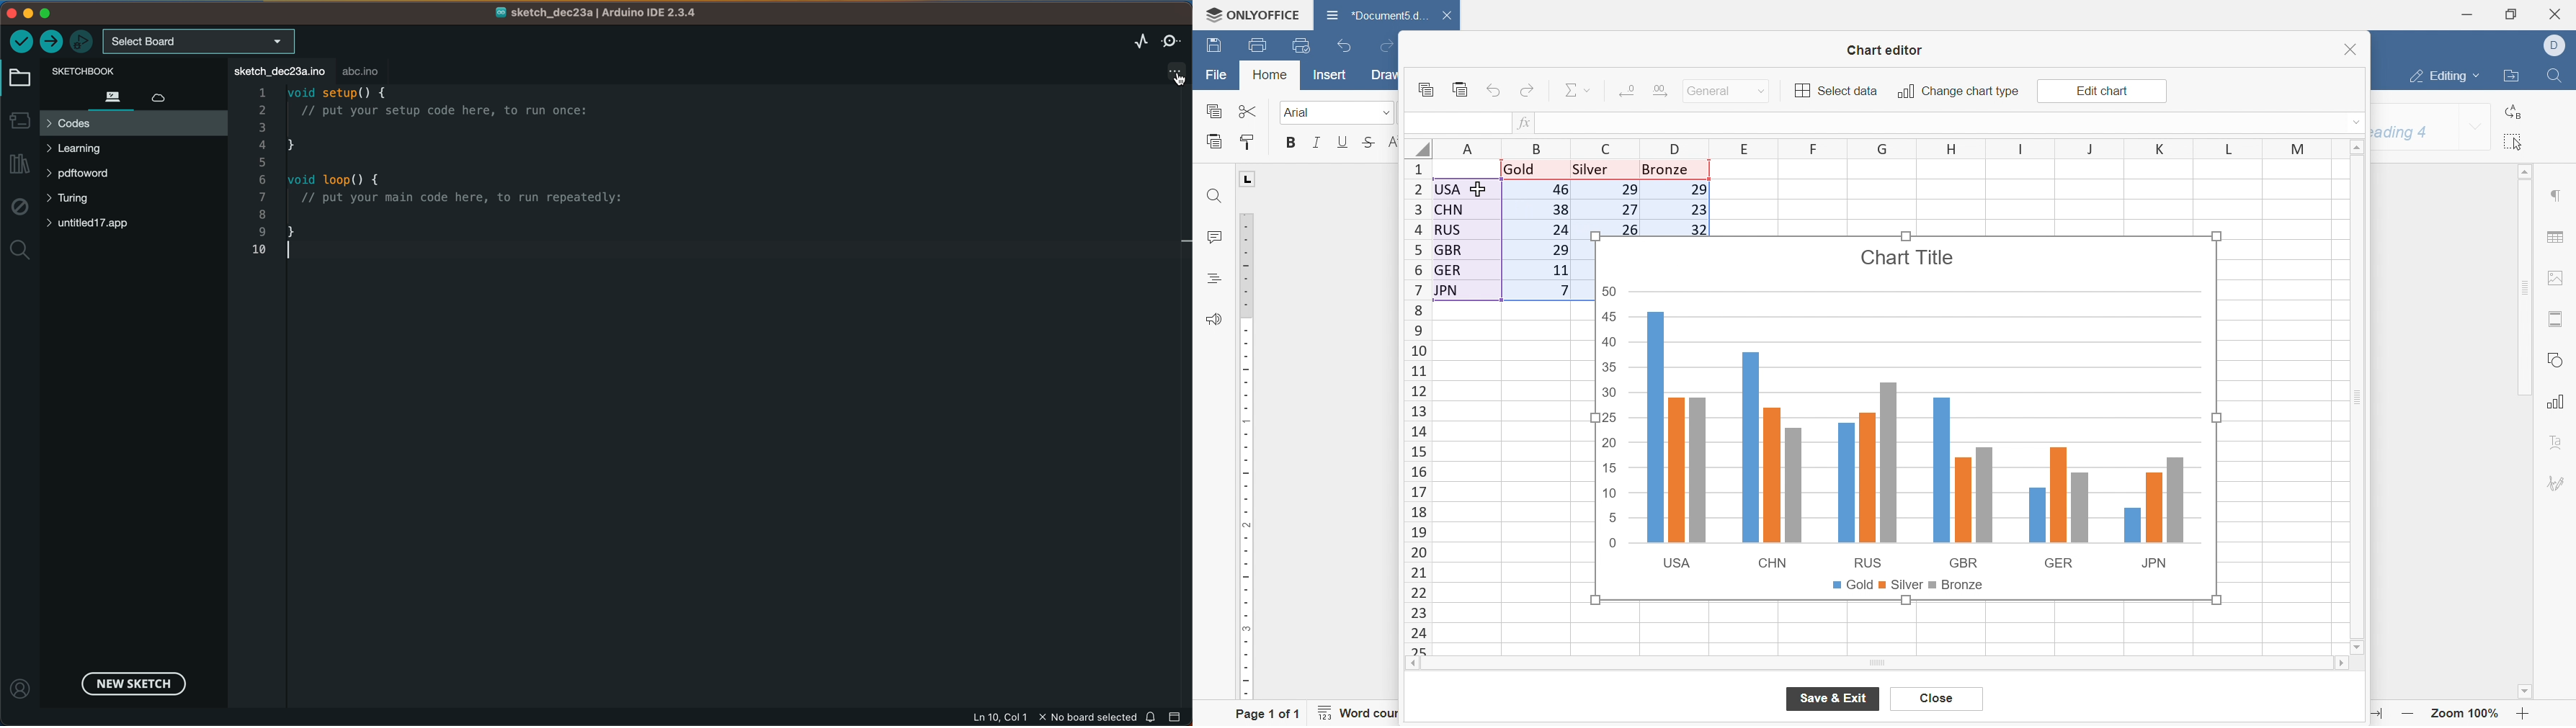 The height and width of the screenshot is (728, 2576). I want to click on signature settings, so click(2562, 483).